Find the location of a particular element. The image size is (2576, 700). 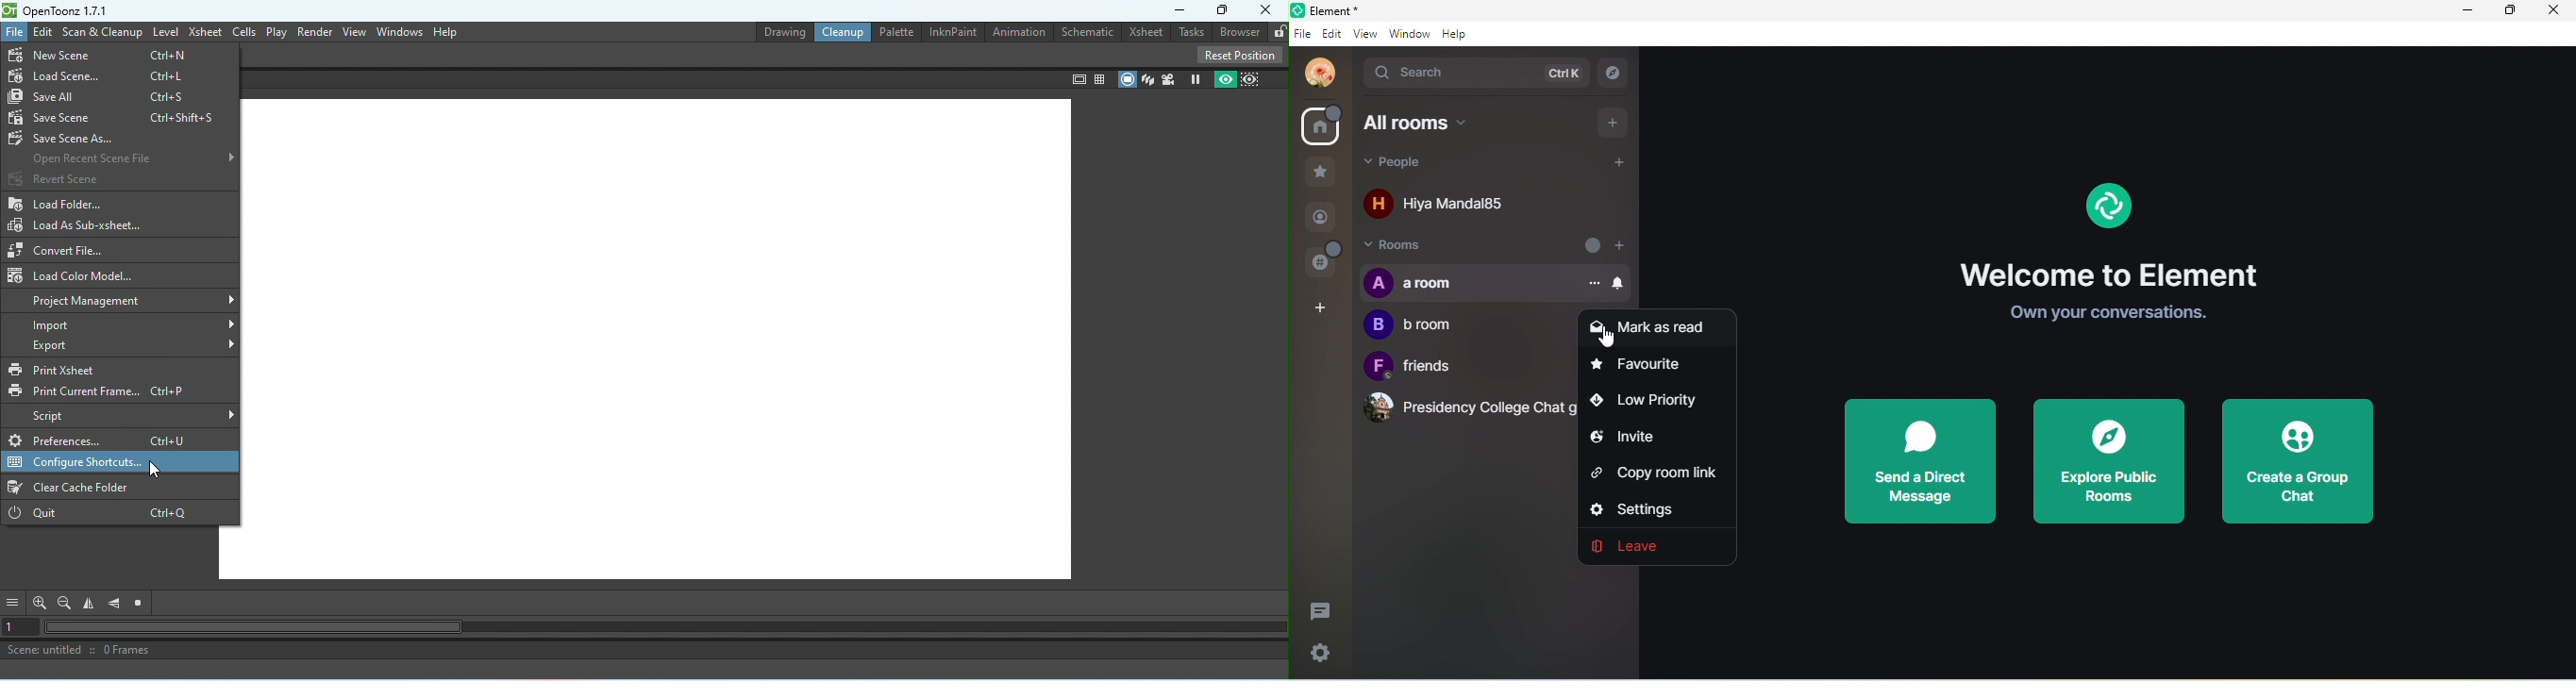

unread sign is located at coordinates (1589, 244).